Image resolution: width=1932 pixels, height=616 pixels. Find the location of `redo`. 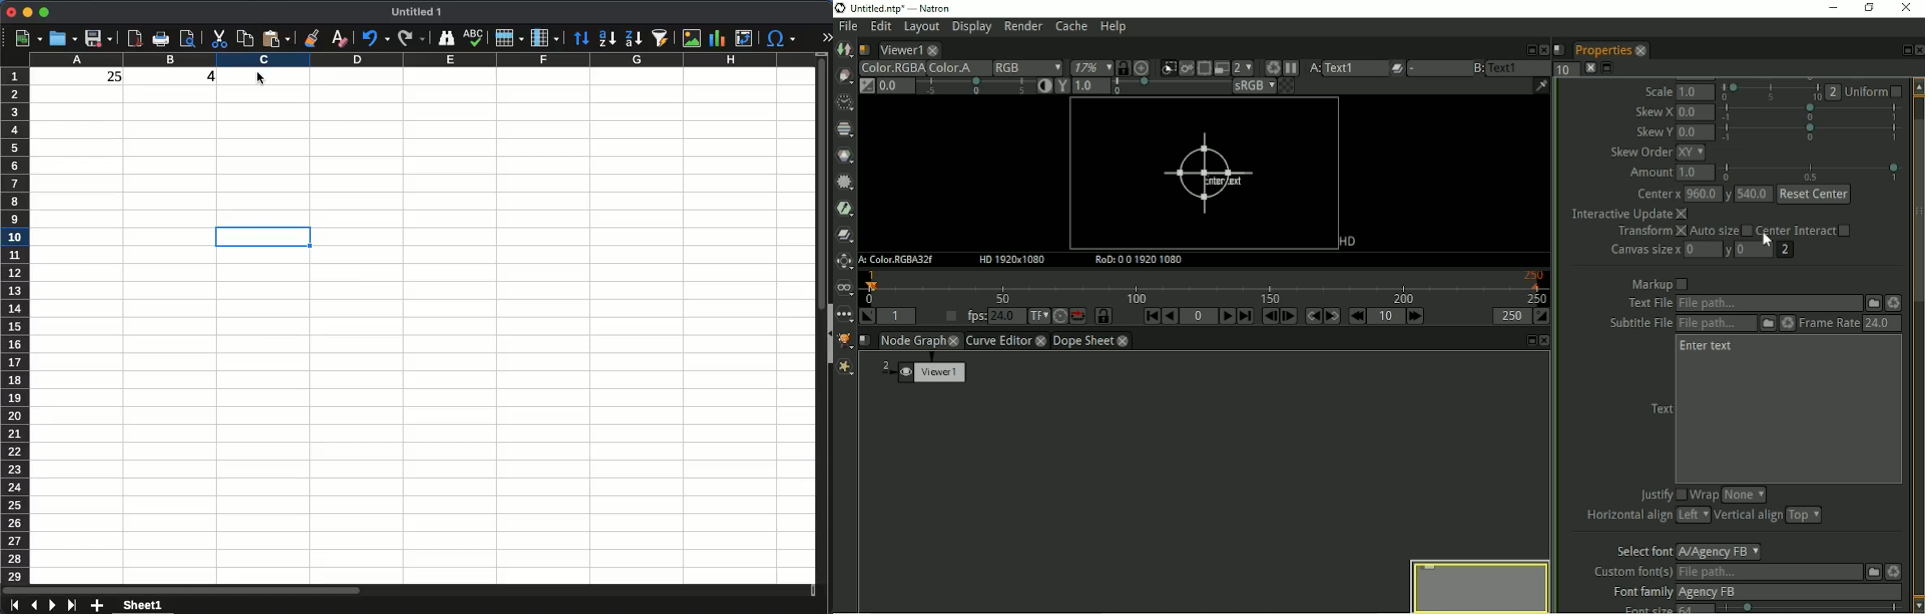

redo is located at coordinates (412, 39).